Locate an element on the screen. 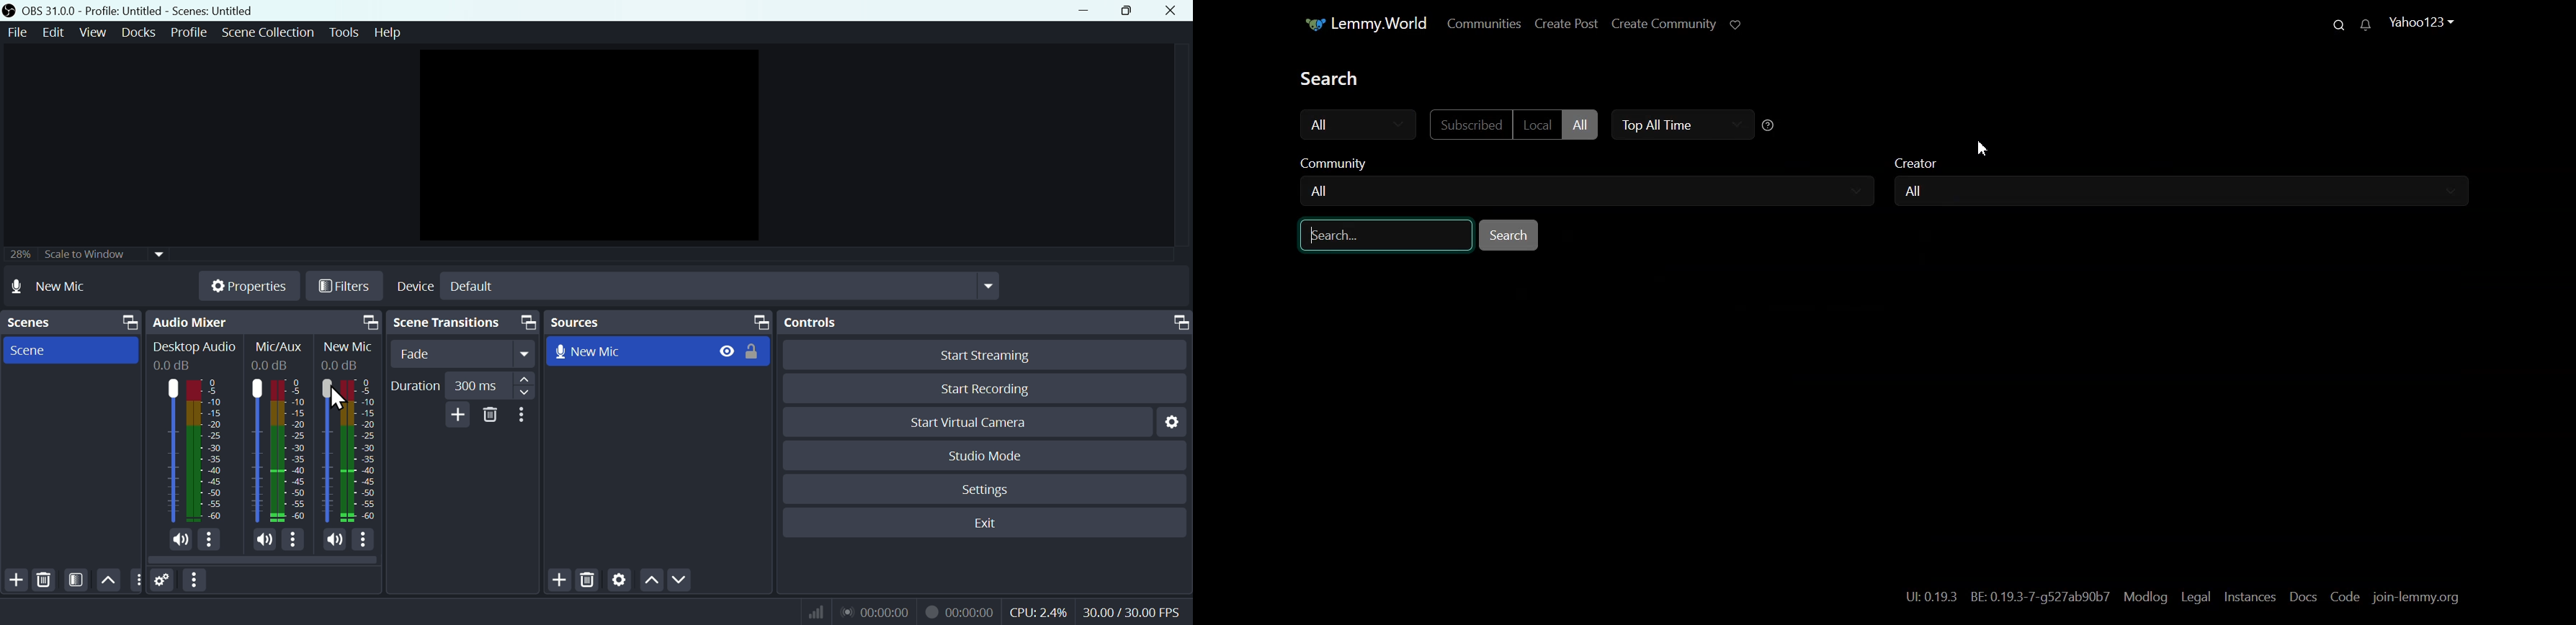 This screenshot has height=644, width=2576. OBS 31.0 .0 profile: untitled scenes: untitled is located at coordinates (145, 11).